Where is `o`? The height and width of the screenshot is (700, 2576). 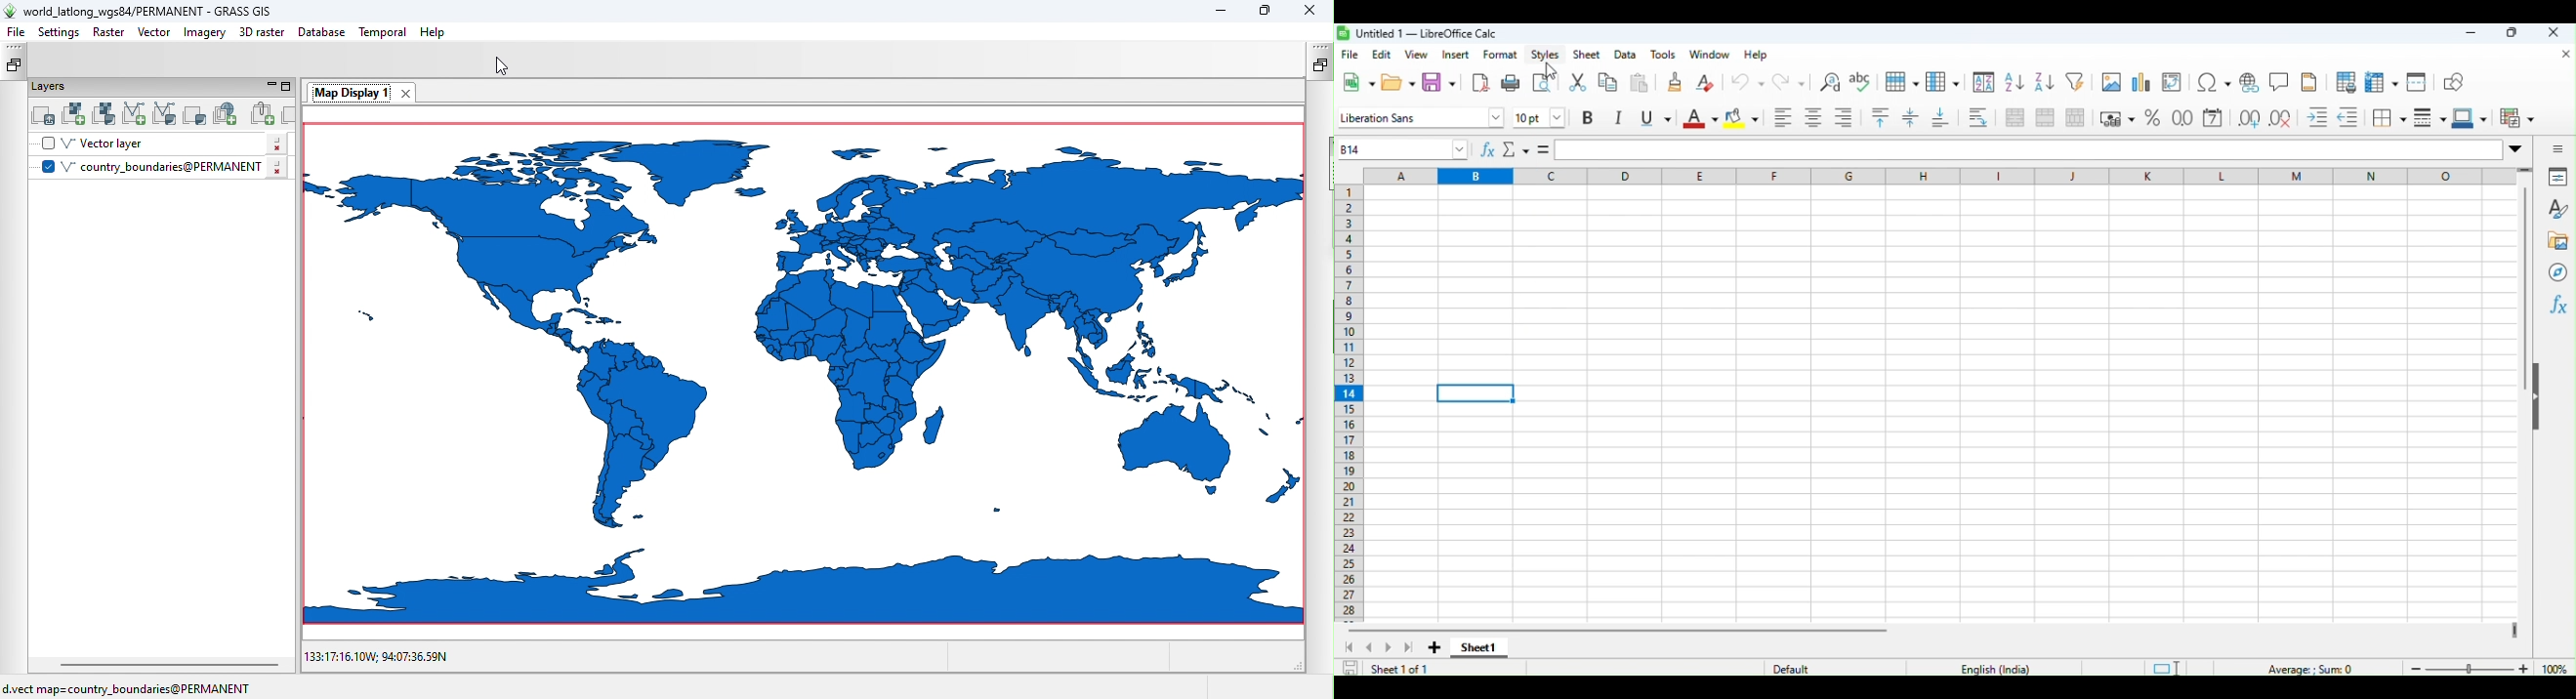
o is located at coordinates (2451, 177).